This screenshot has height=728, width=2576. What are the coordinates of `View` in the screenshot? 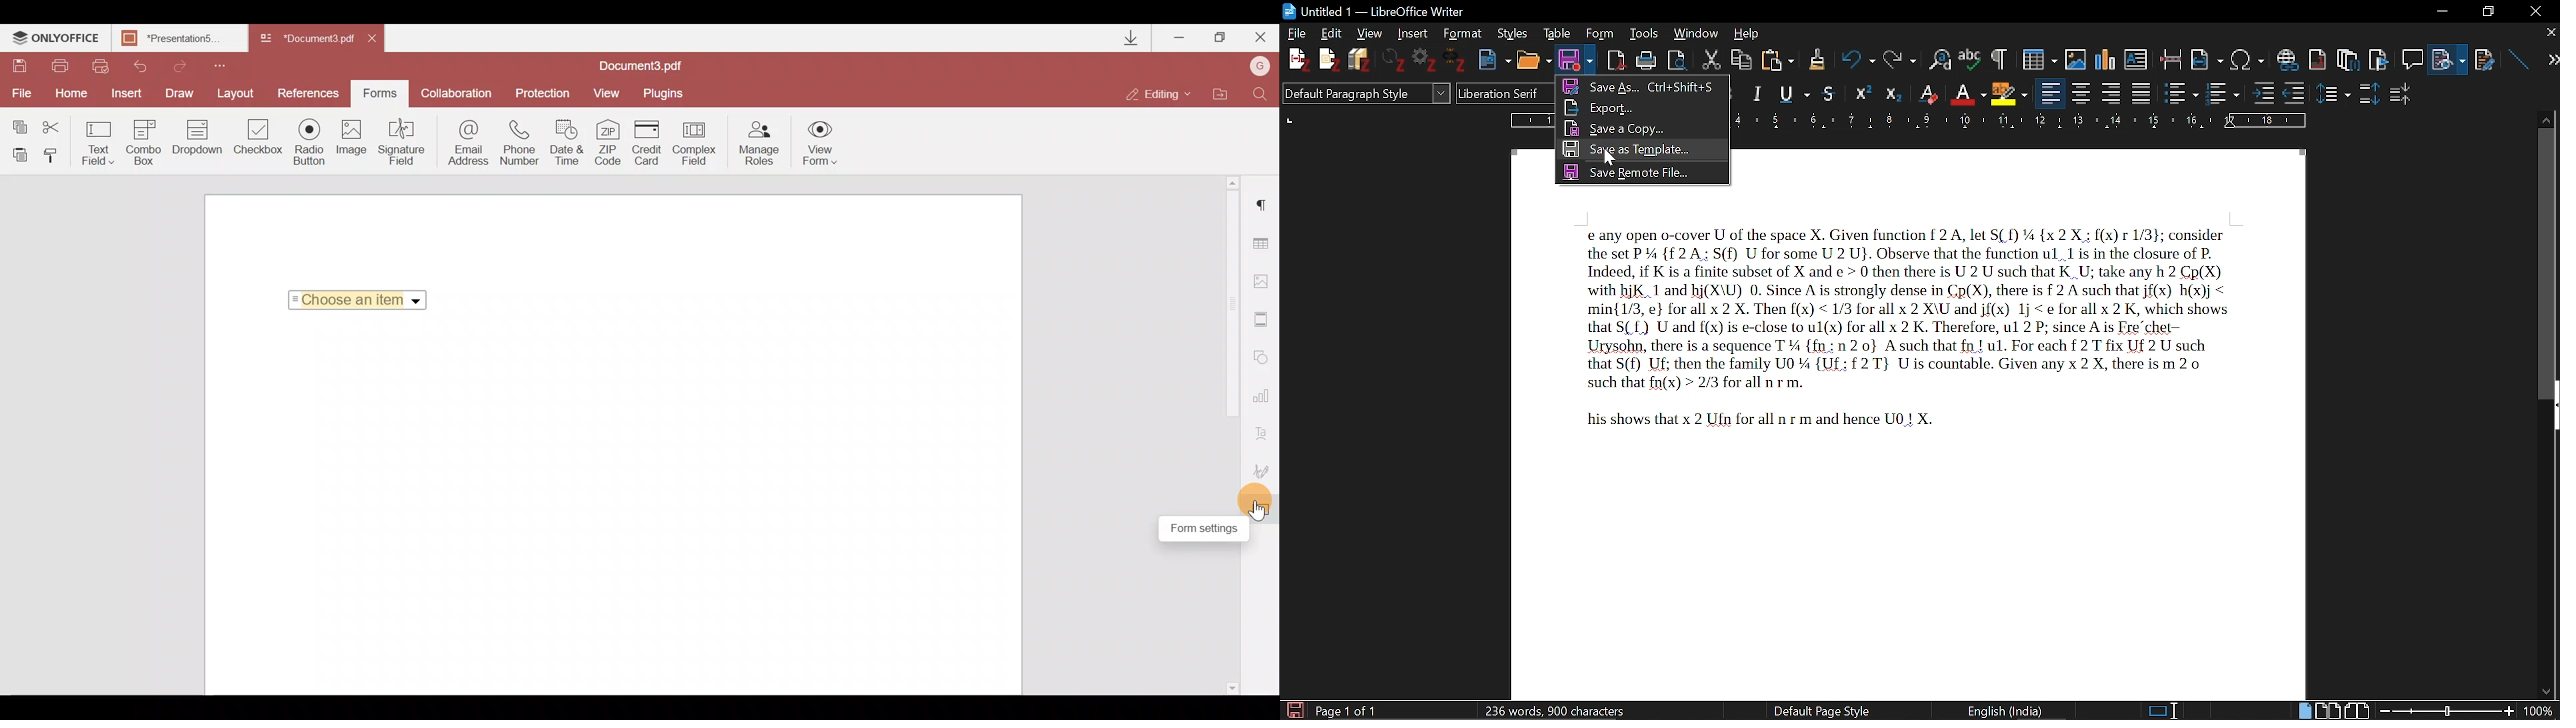 It's located at (1367, 33).